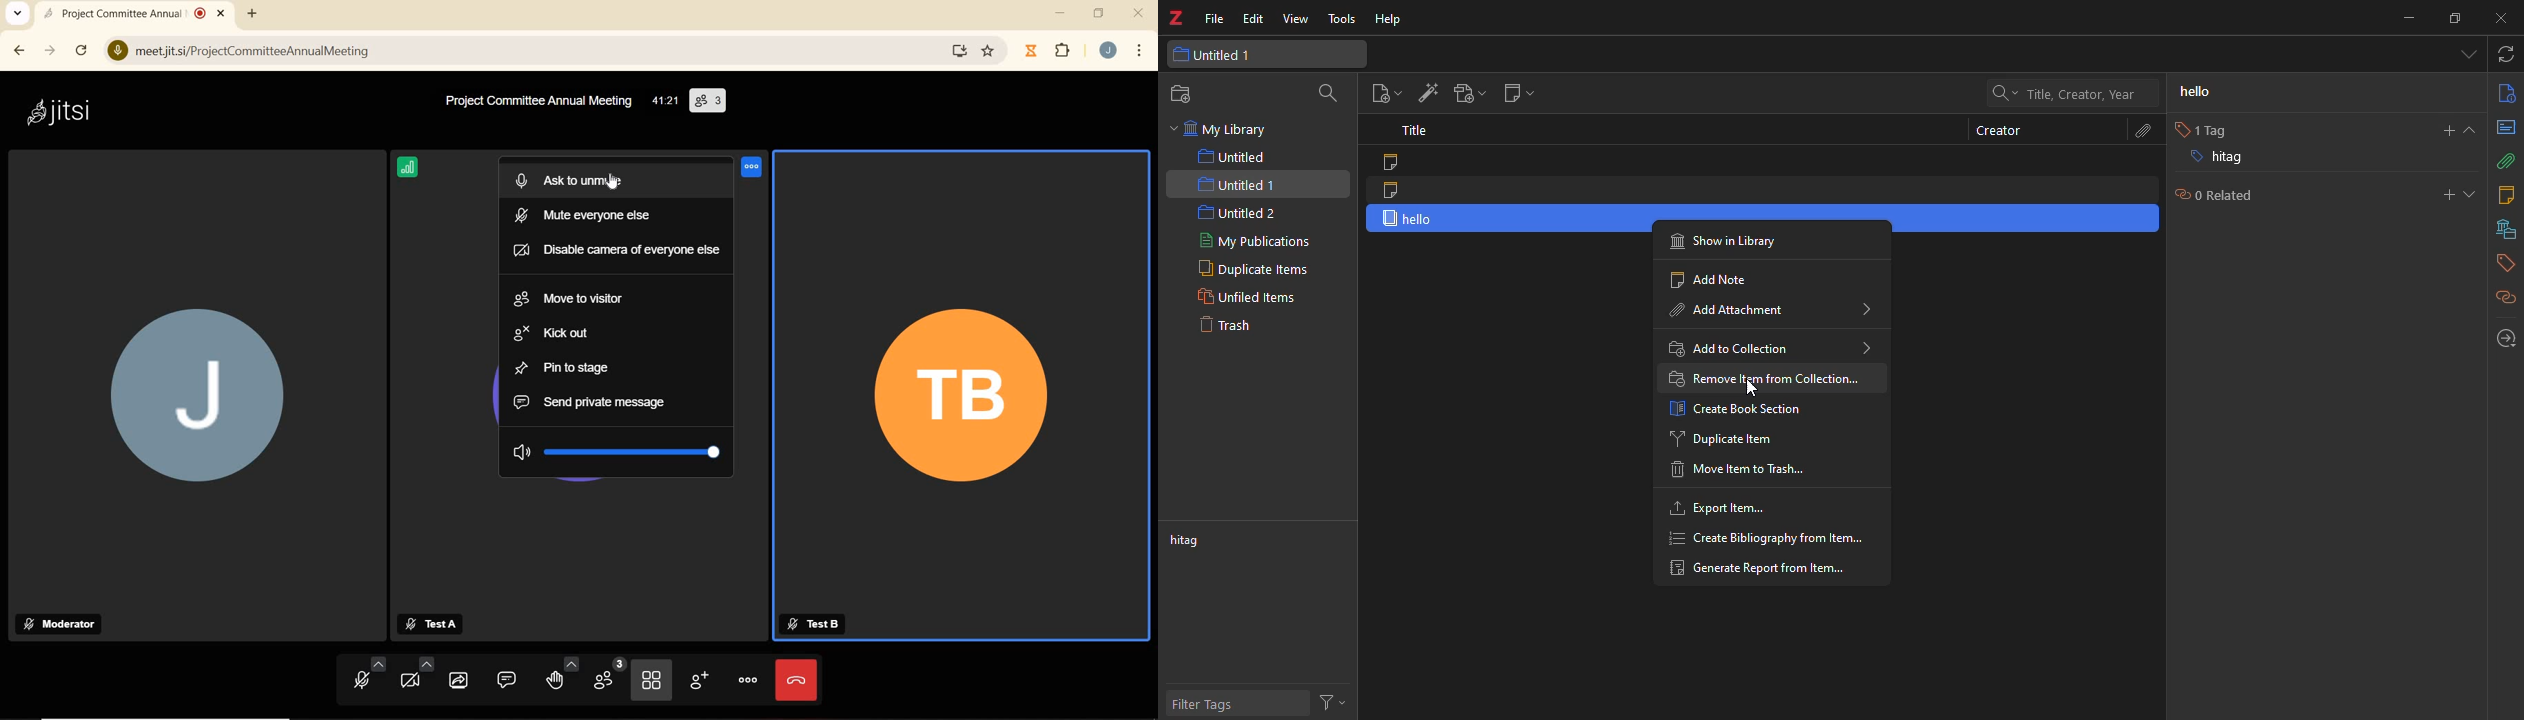 The image size is (2548, 728). I want to click on CLOSE, so click(1140, 13).